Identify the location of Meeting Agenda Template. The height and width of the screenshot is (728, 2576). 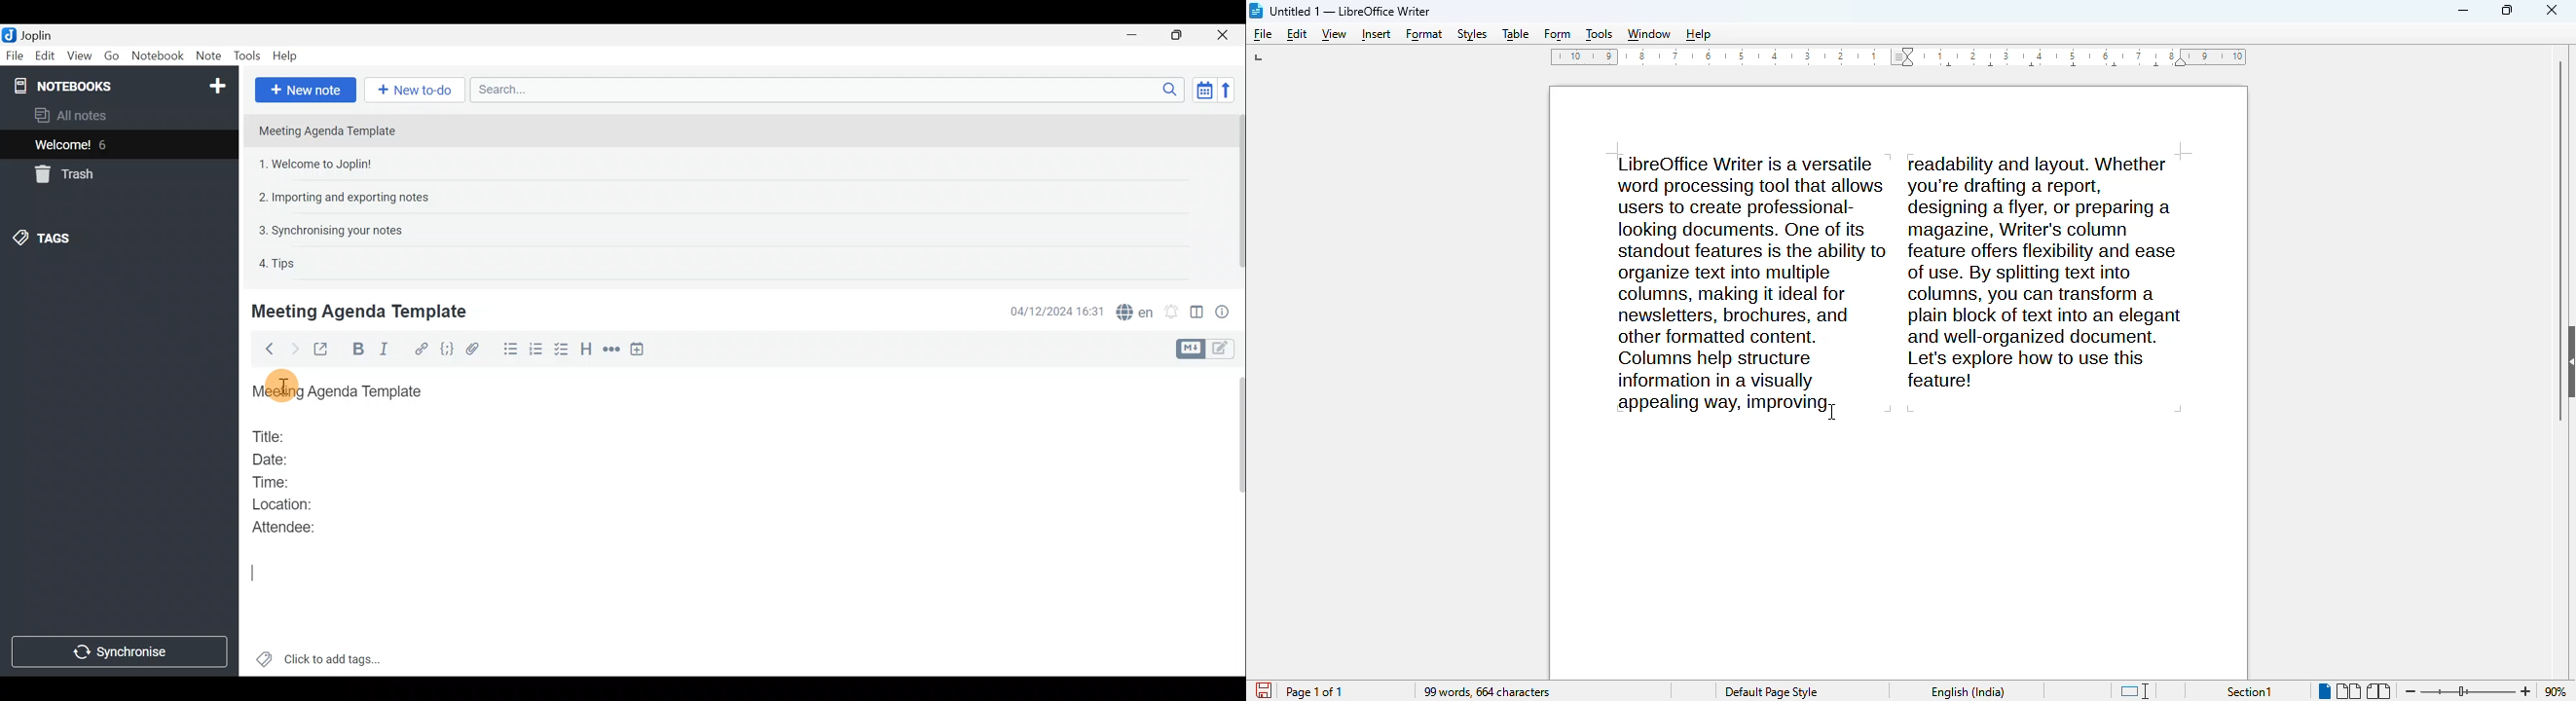
(341, 392).